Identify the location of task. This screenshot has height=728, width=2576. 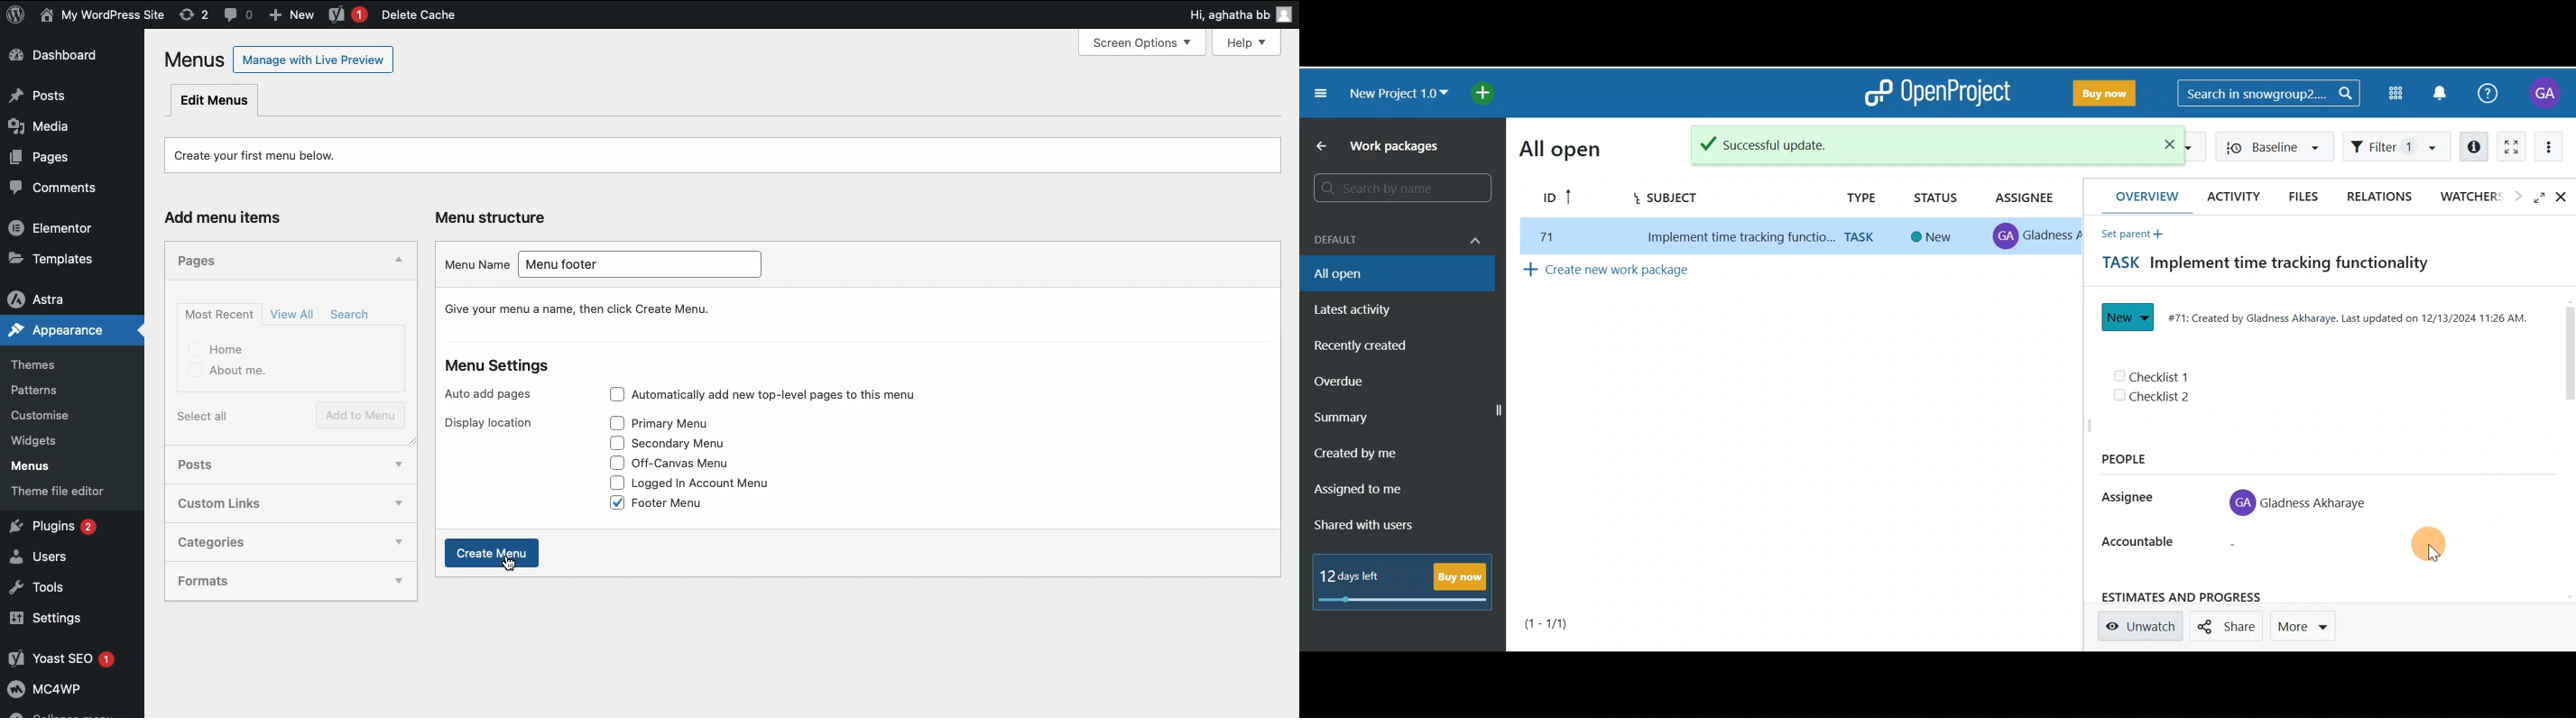
(1863, 237).